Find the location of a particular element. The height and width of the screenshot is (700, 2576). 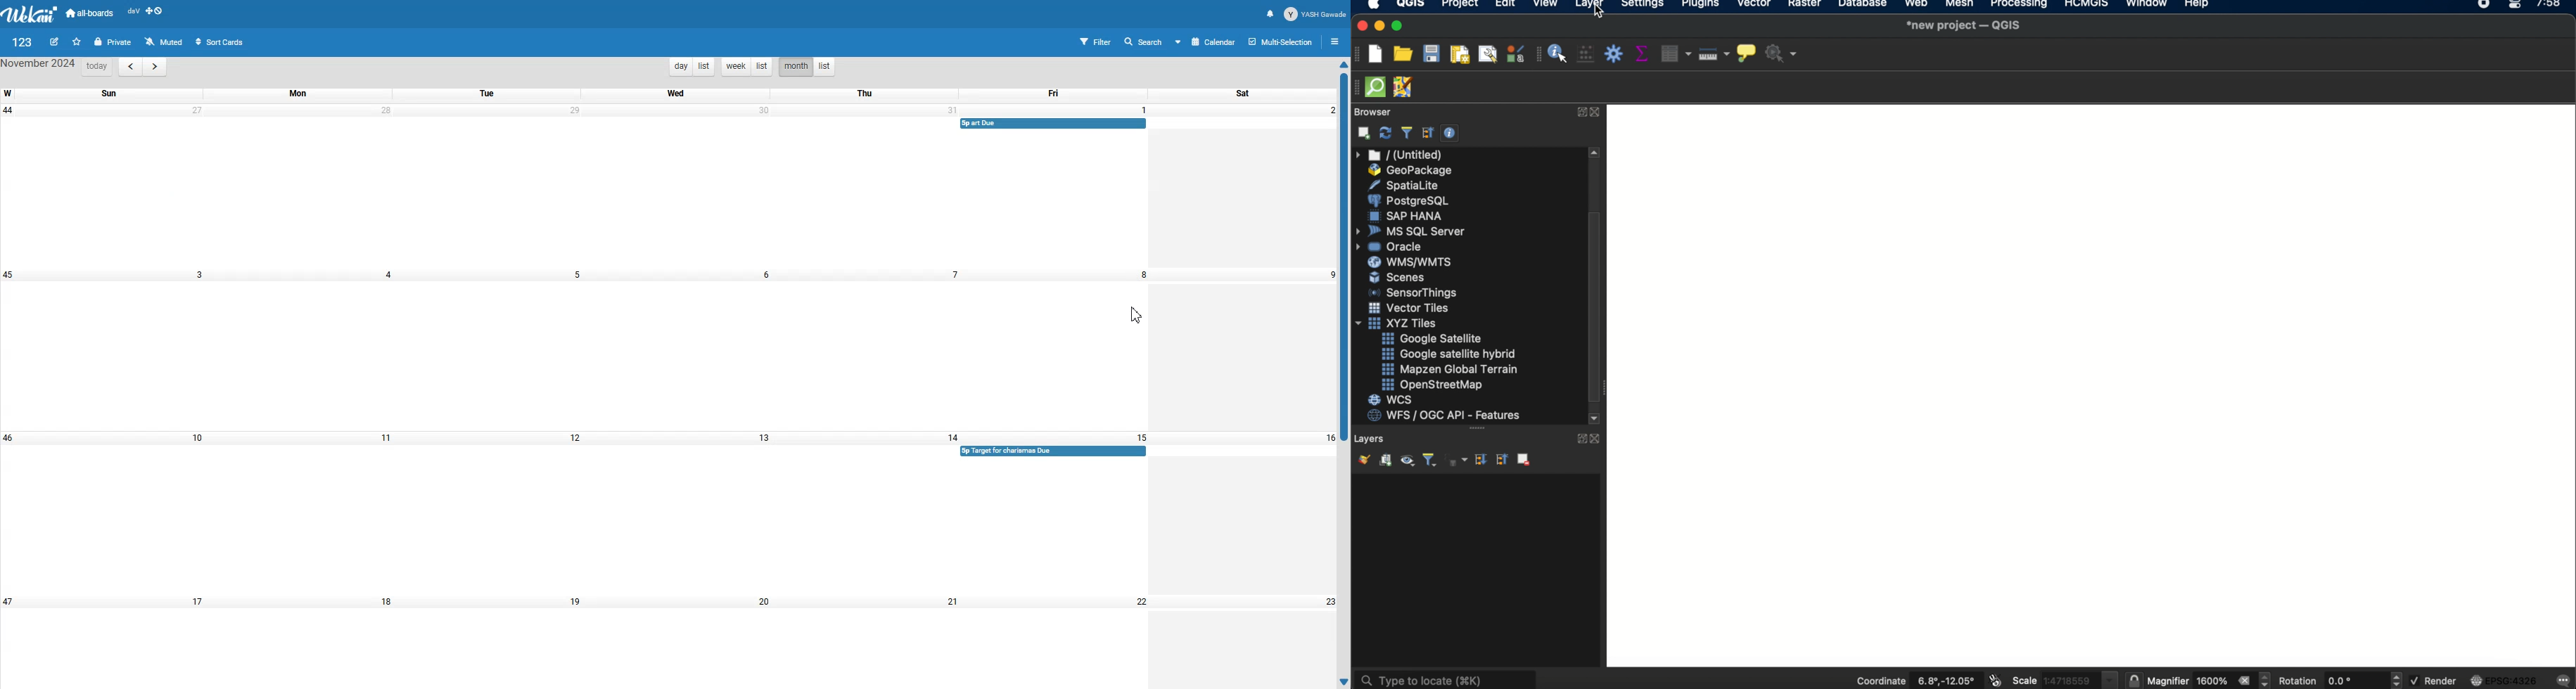

vector tiles is located at coordinates (1410, 308).